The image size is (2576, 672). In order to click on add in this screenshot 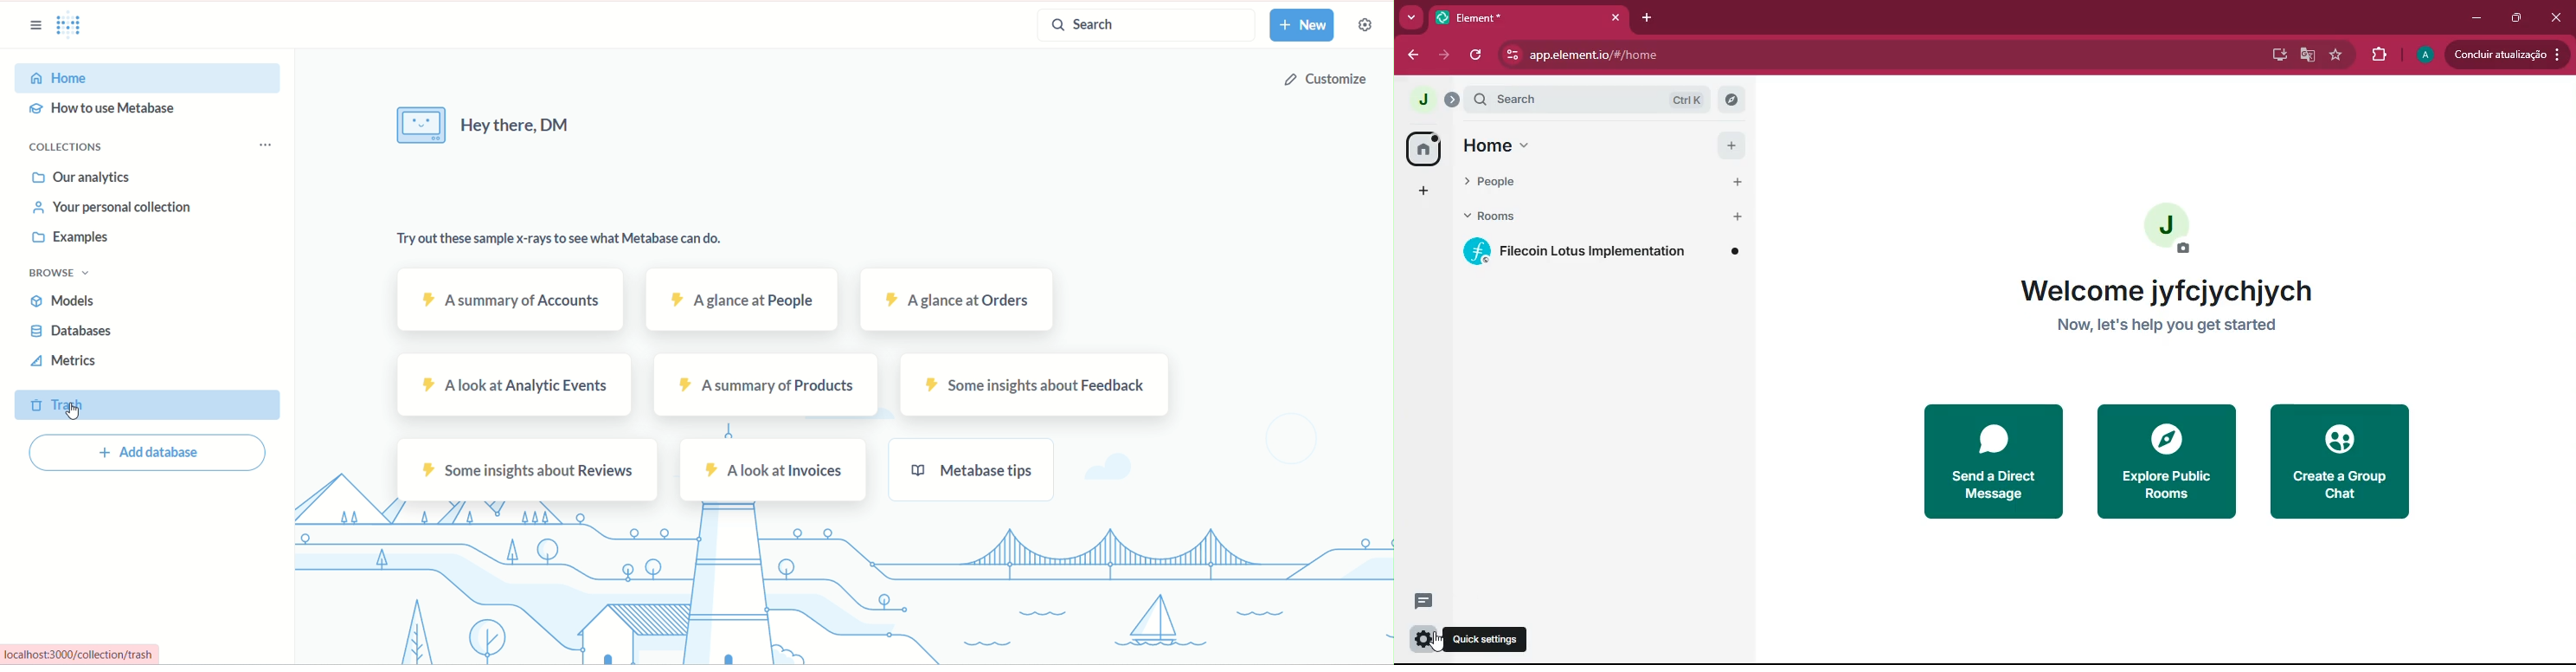, I will do `click(1423, 190)`.